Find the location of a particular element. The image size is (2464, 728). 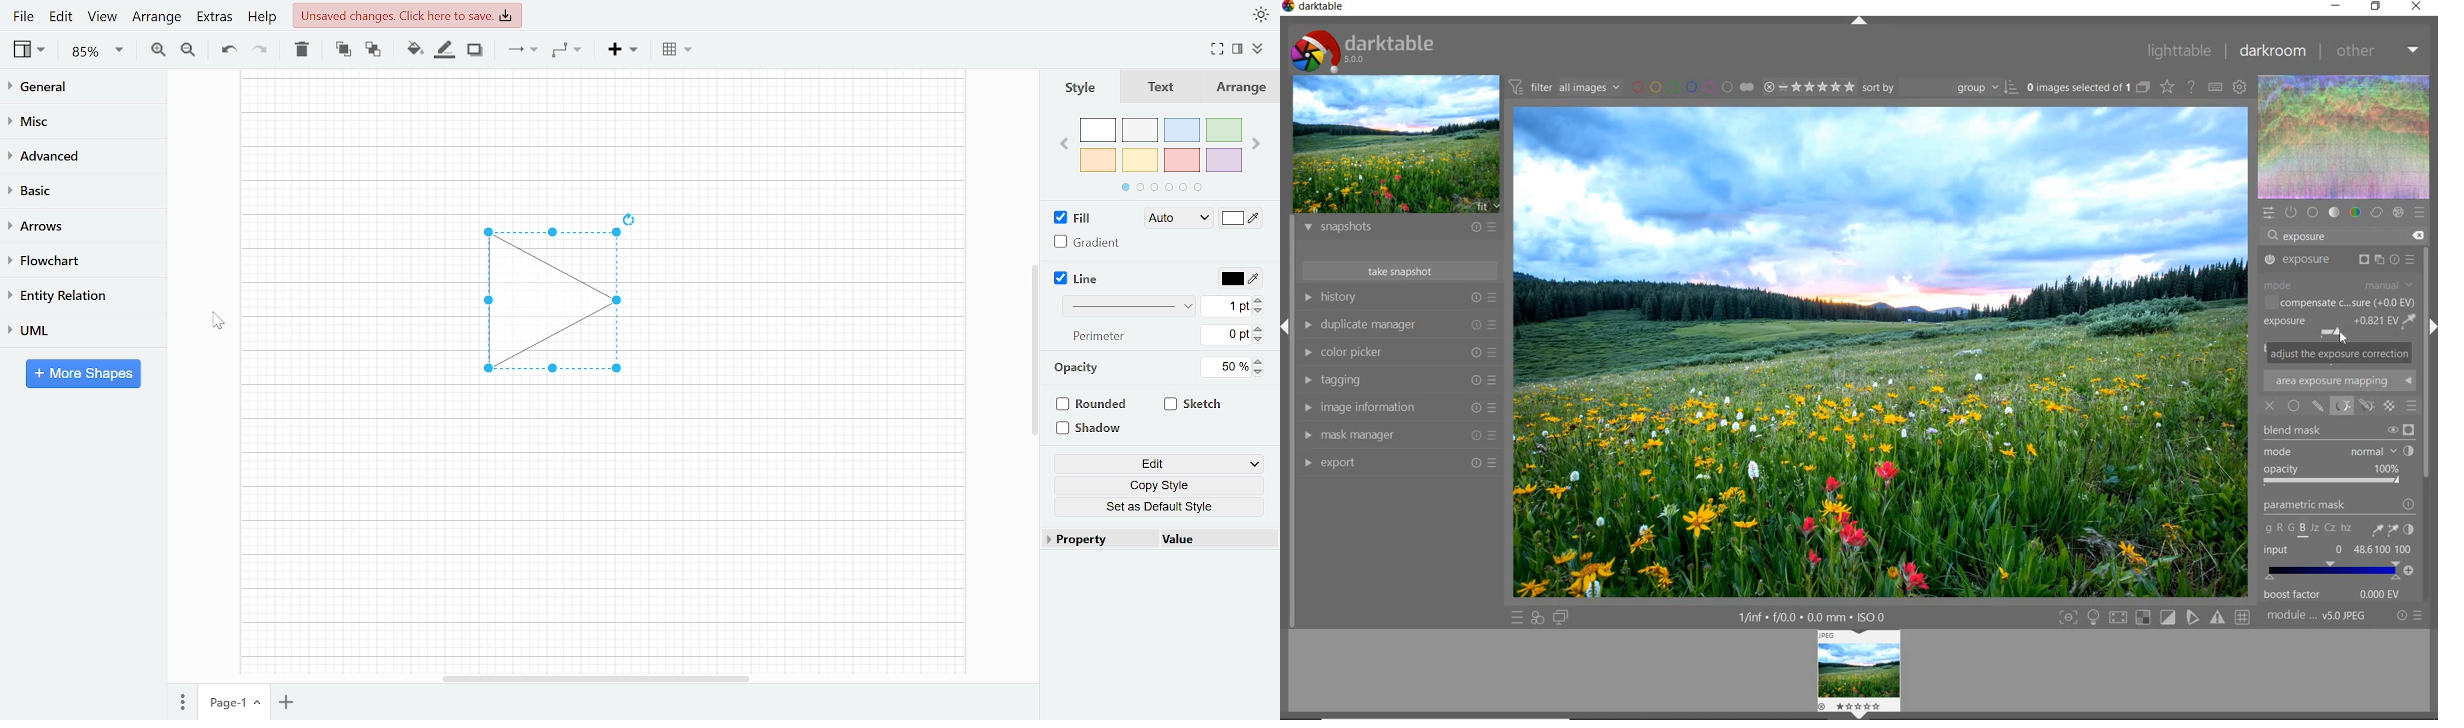

Shadow is located at coordinates (1096, 429).